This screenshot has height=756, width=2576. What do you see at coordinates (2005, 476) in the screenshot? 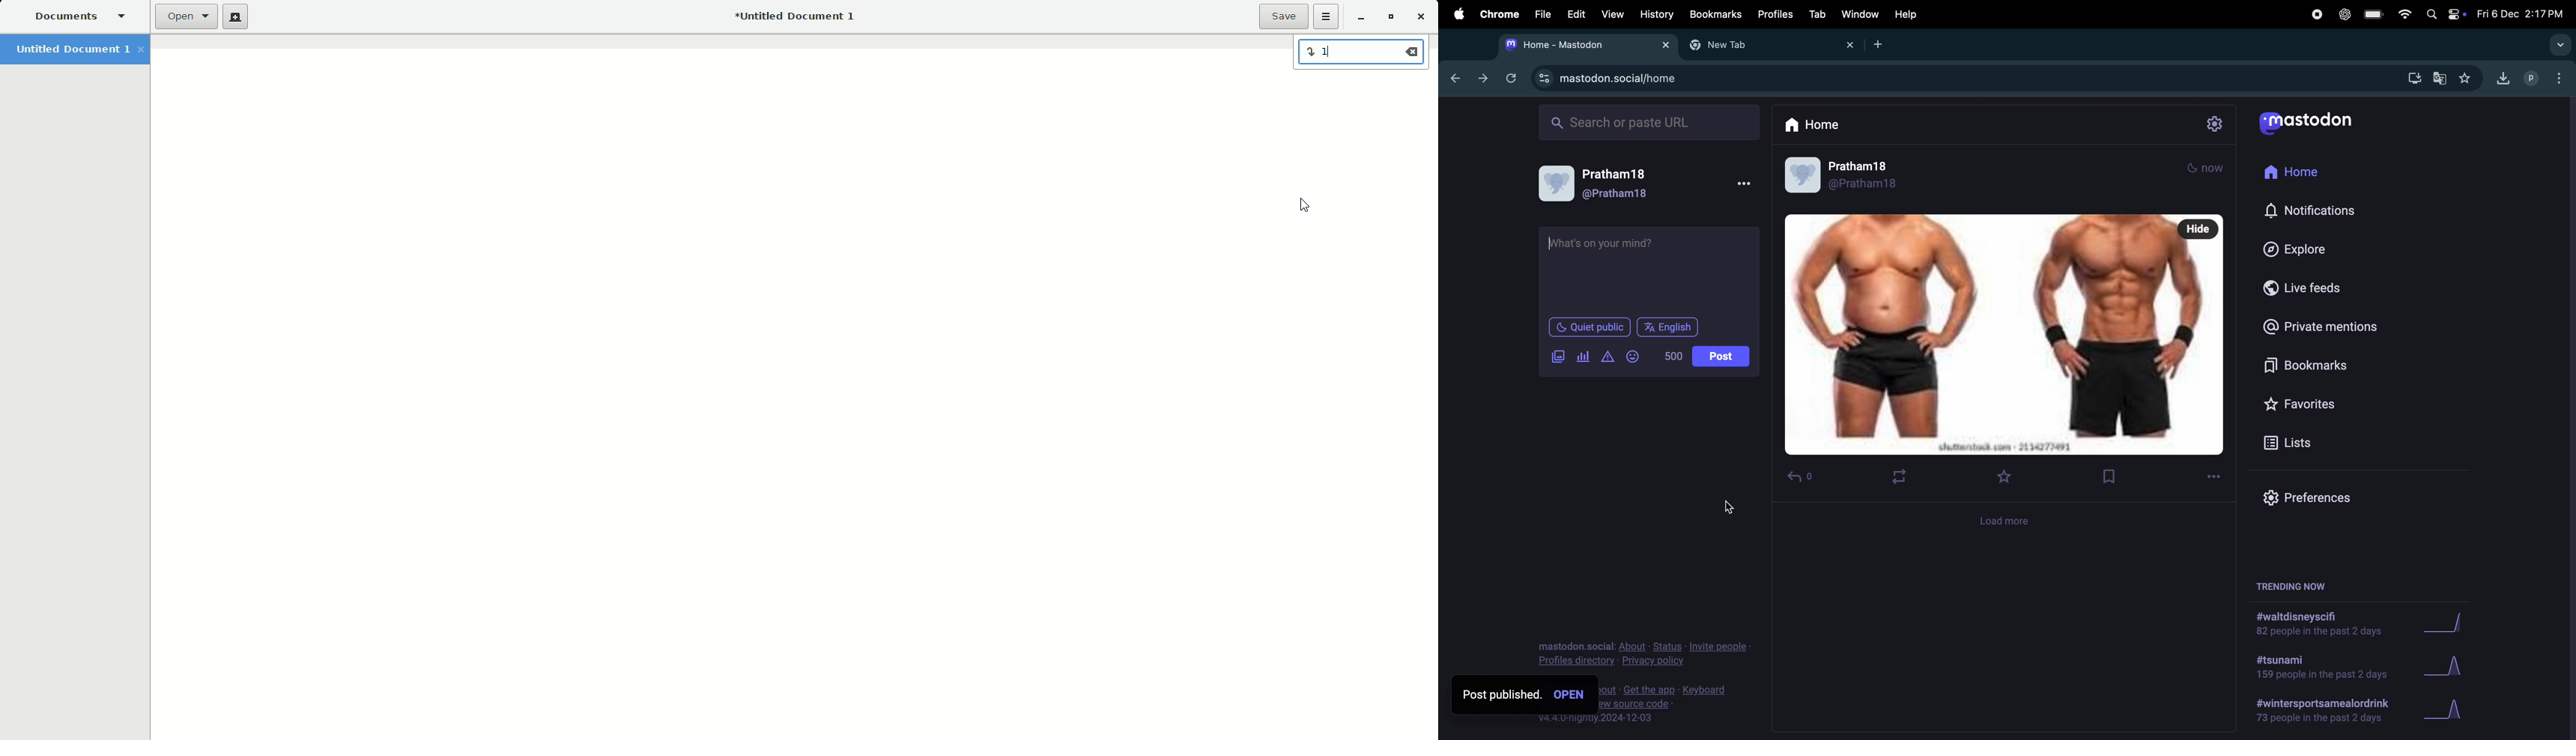
I see `favourites` at bounding box center [2005, 476].